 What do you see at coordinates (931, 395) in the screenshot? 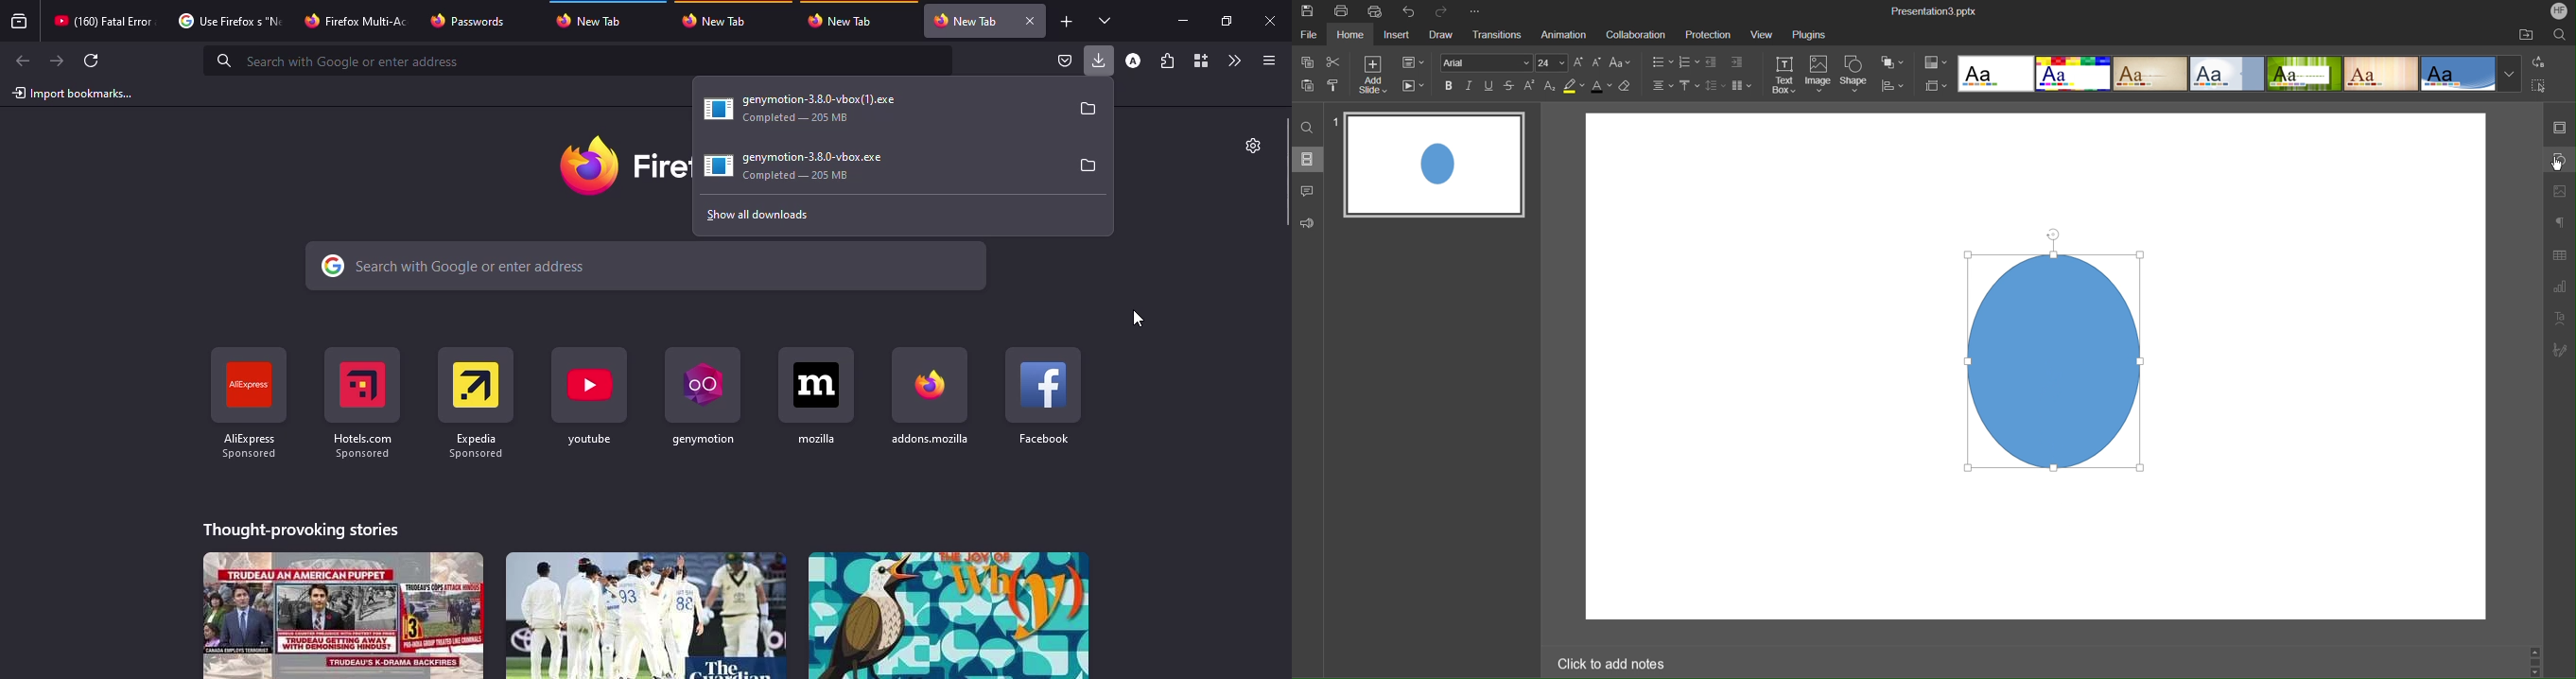
I see `shortcut` at bounding box center [931, 395].